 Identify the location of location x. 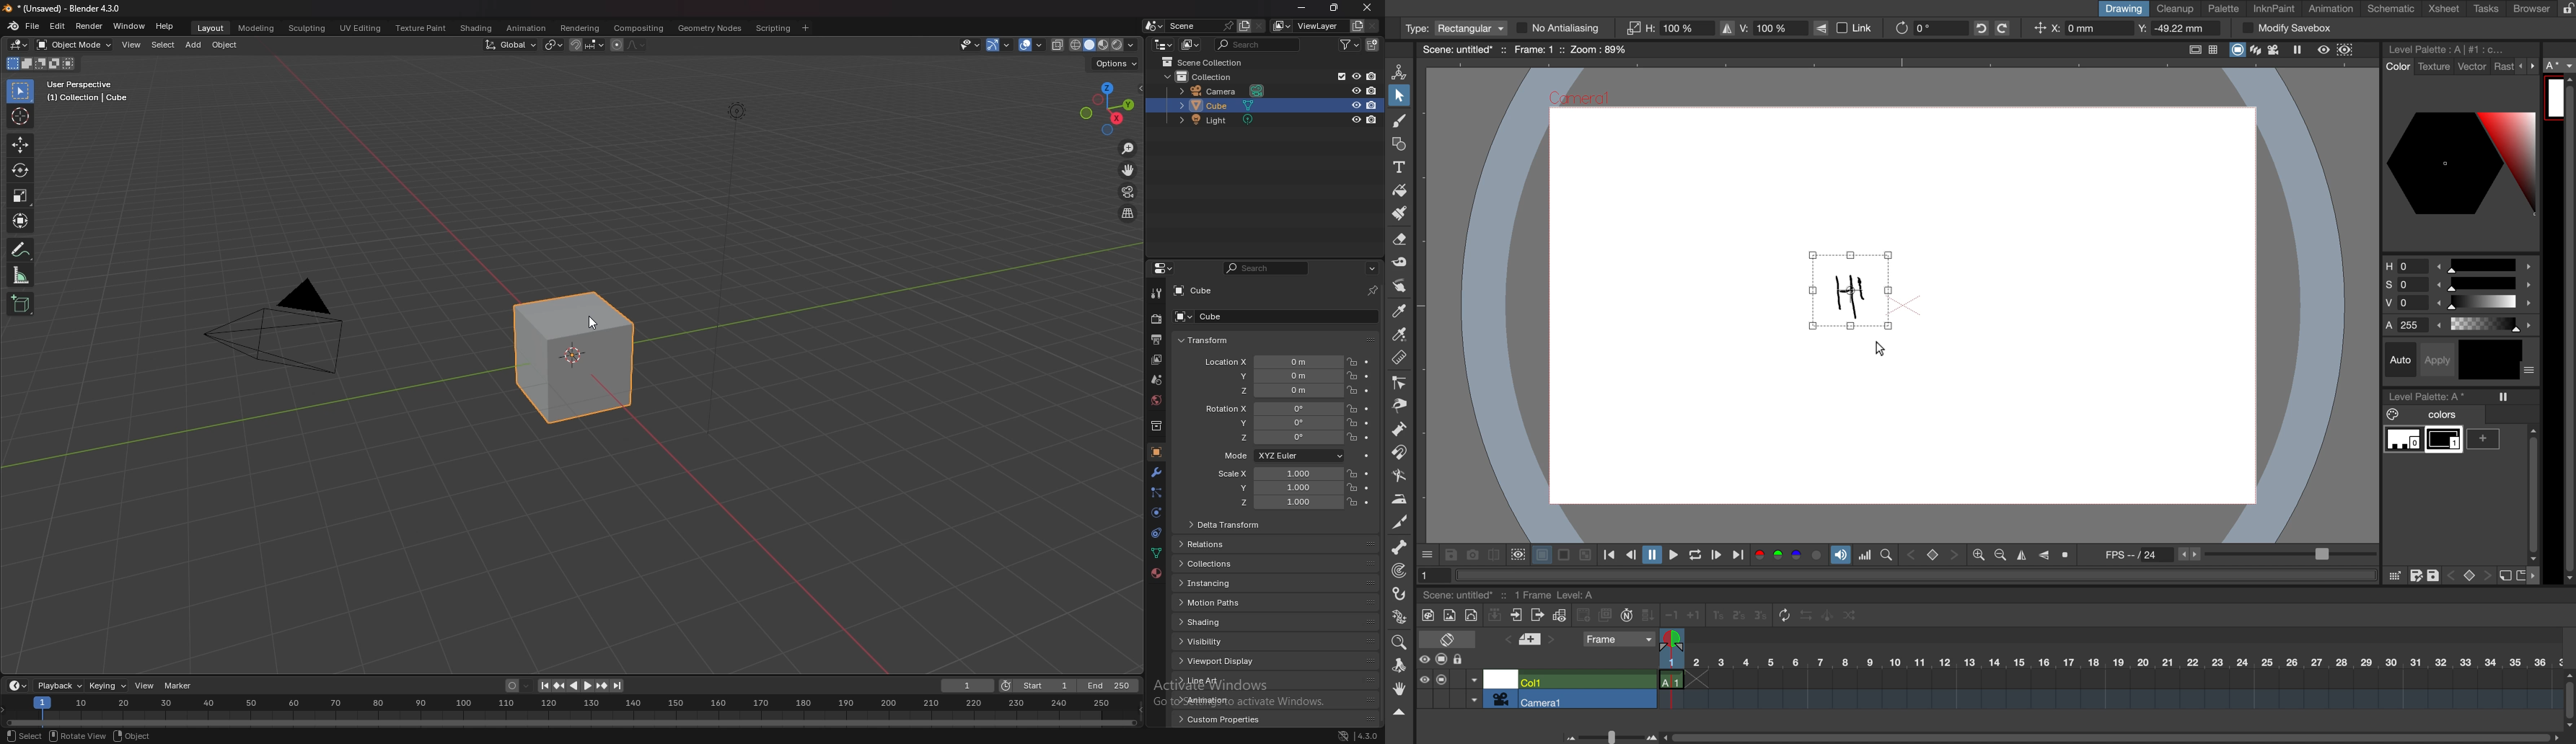
(1272, 363).